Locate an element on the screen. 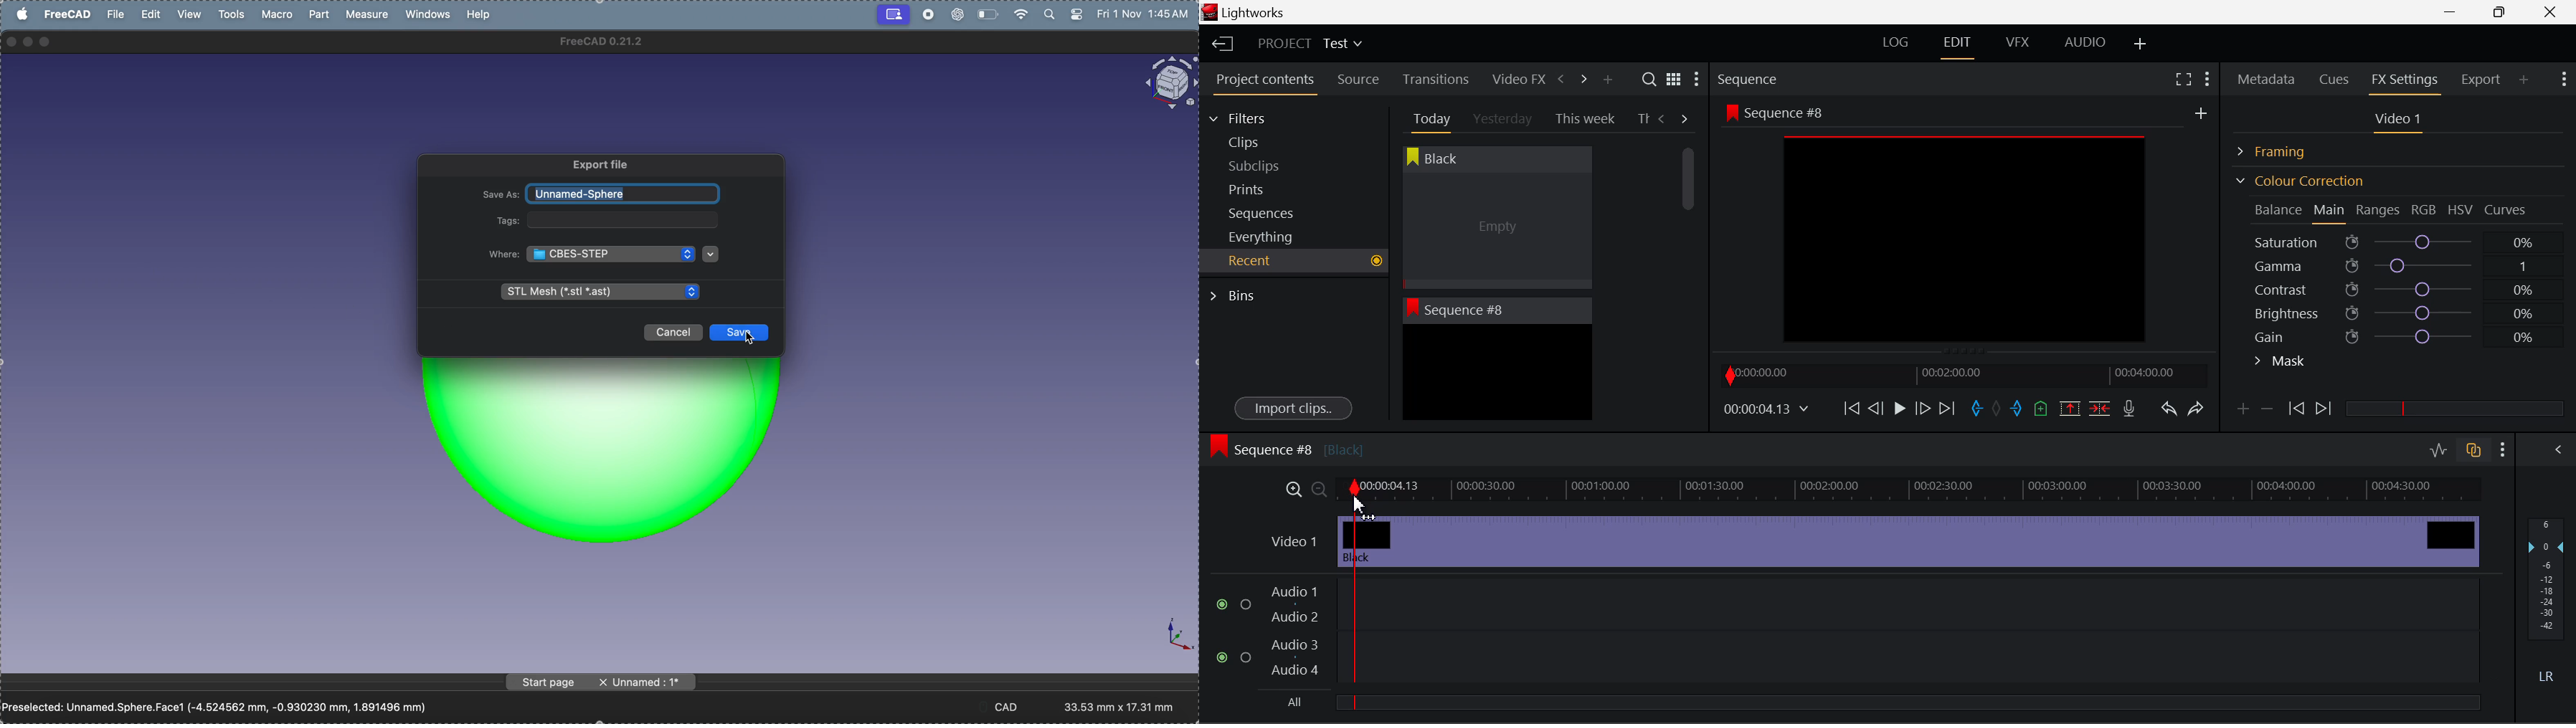  maximize is located at coordinates (47, 42).